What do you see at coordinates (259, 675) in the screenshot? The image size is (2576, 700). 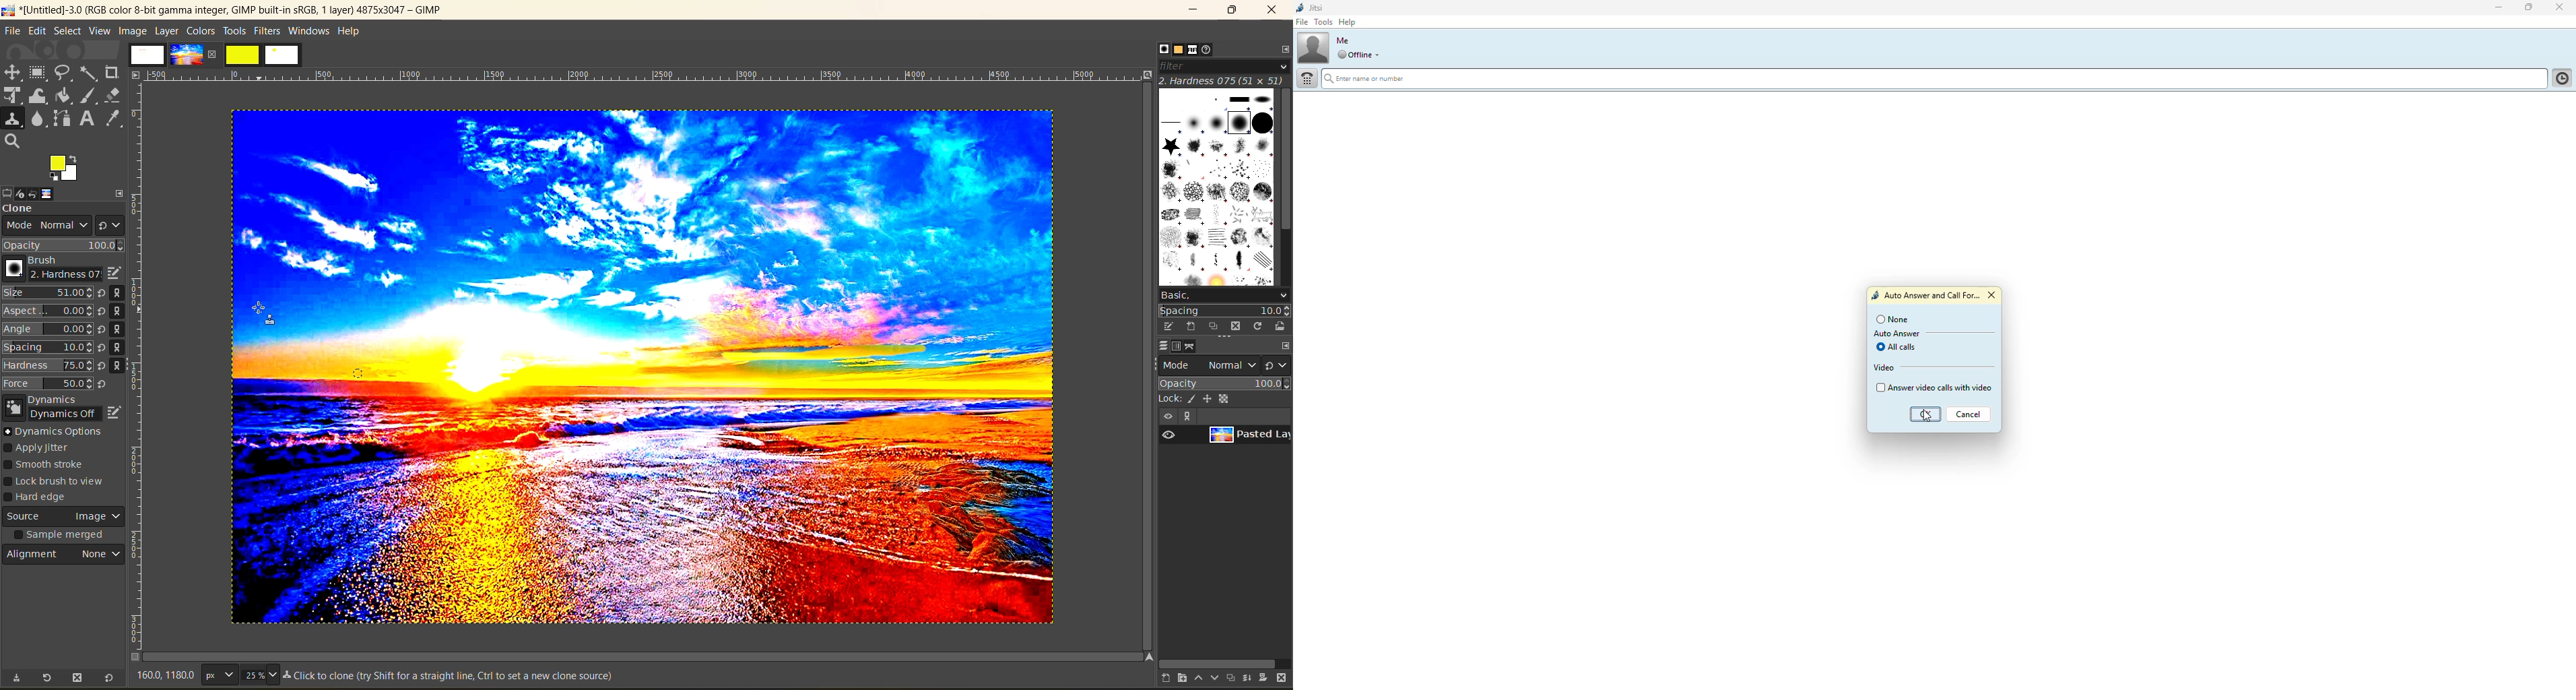 I see `size` at bounding box center [259, 675].